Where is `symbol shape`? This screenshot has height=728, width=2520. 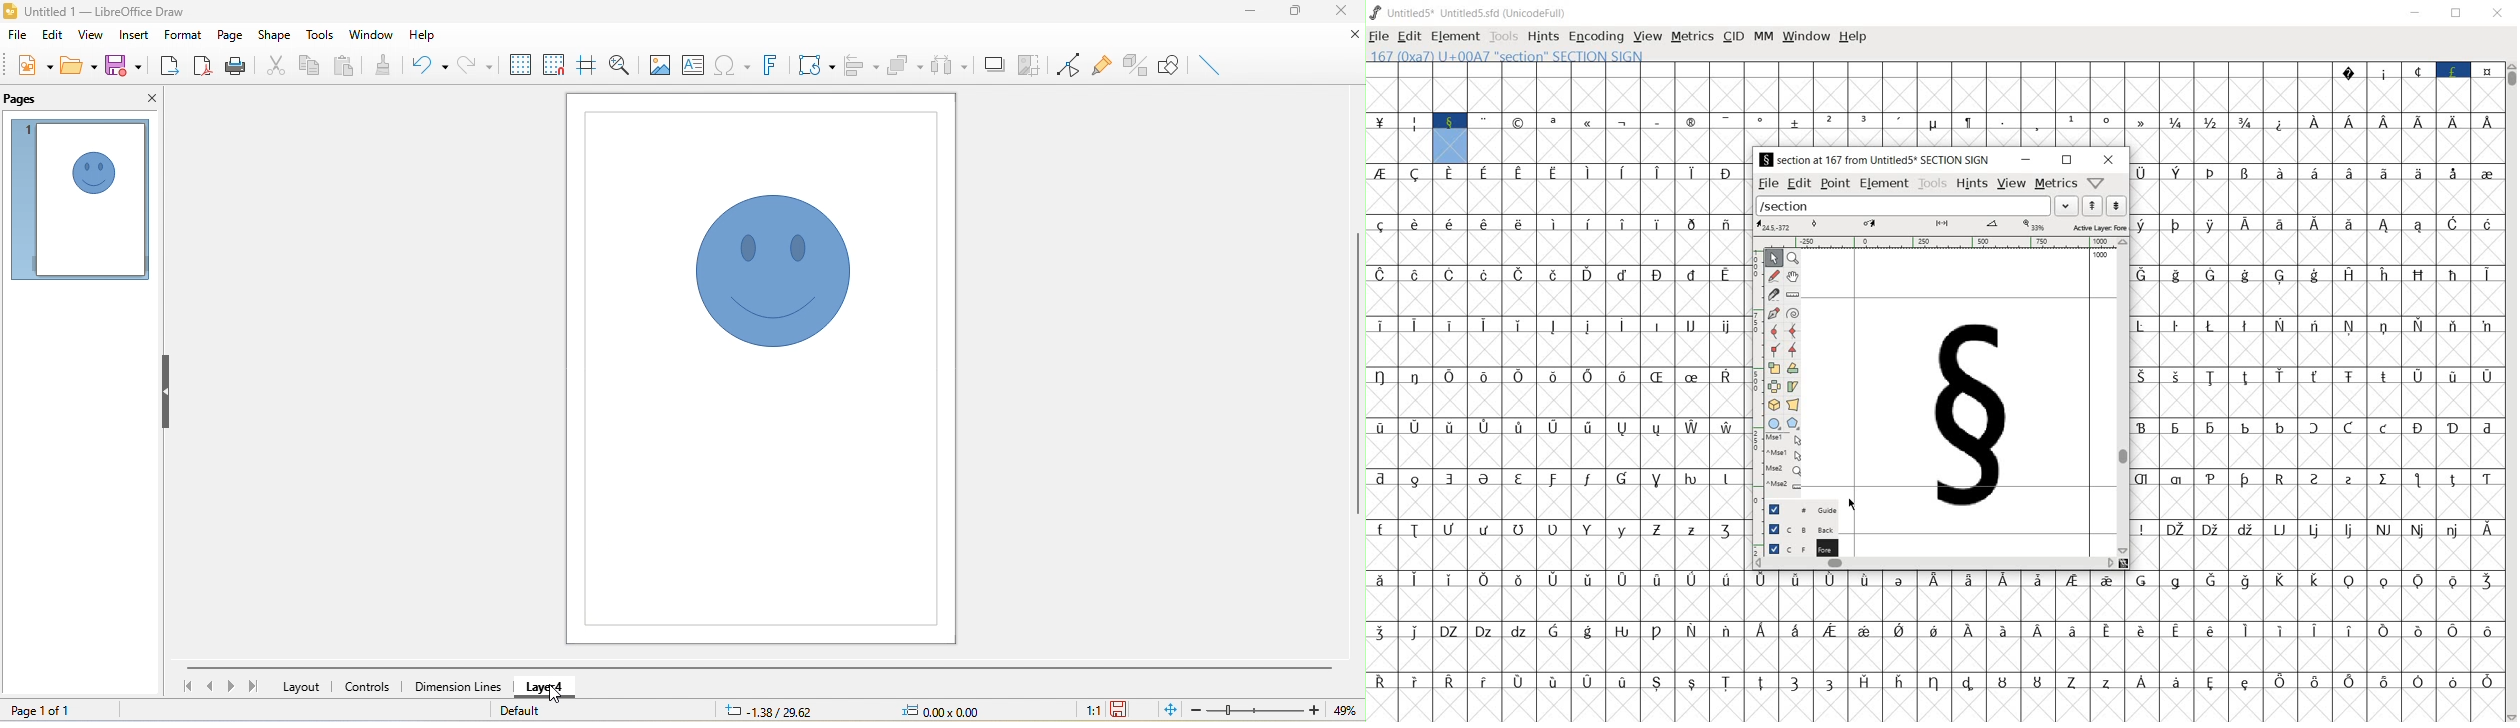 symbol shape is located at coordinates (764, 275).